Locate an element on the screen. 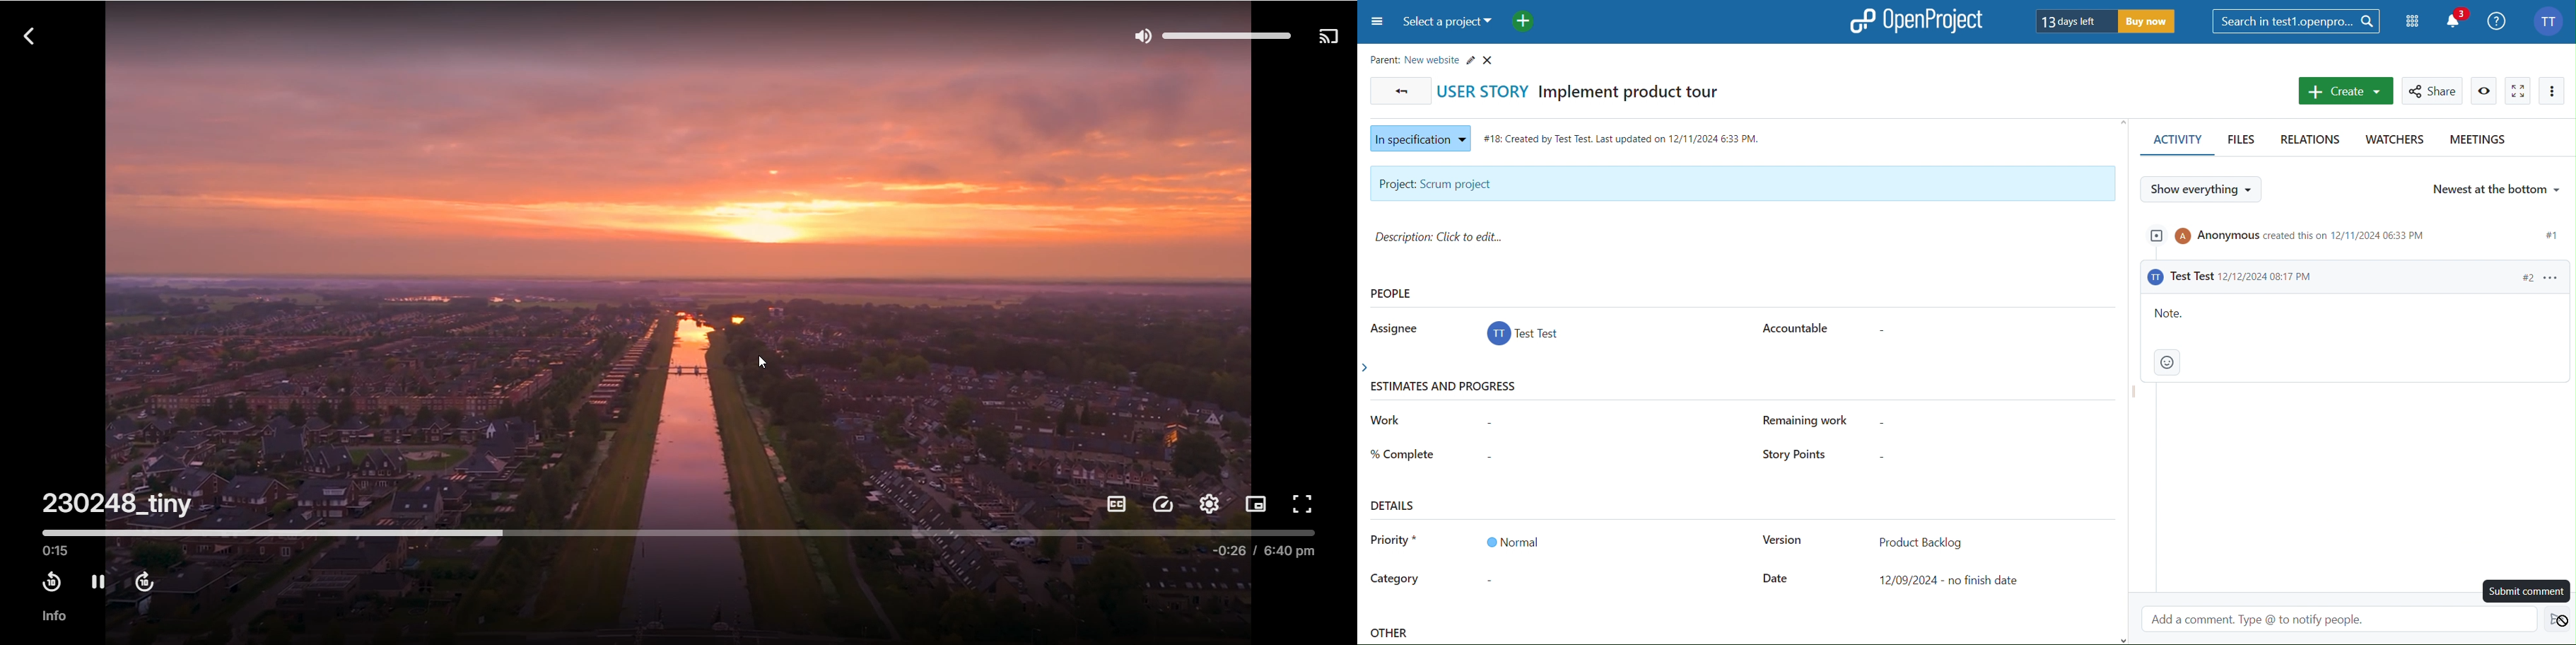 This screenshot has width=2576, height=672. #1 is located at coordinates (2551, 232).